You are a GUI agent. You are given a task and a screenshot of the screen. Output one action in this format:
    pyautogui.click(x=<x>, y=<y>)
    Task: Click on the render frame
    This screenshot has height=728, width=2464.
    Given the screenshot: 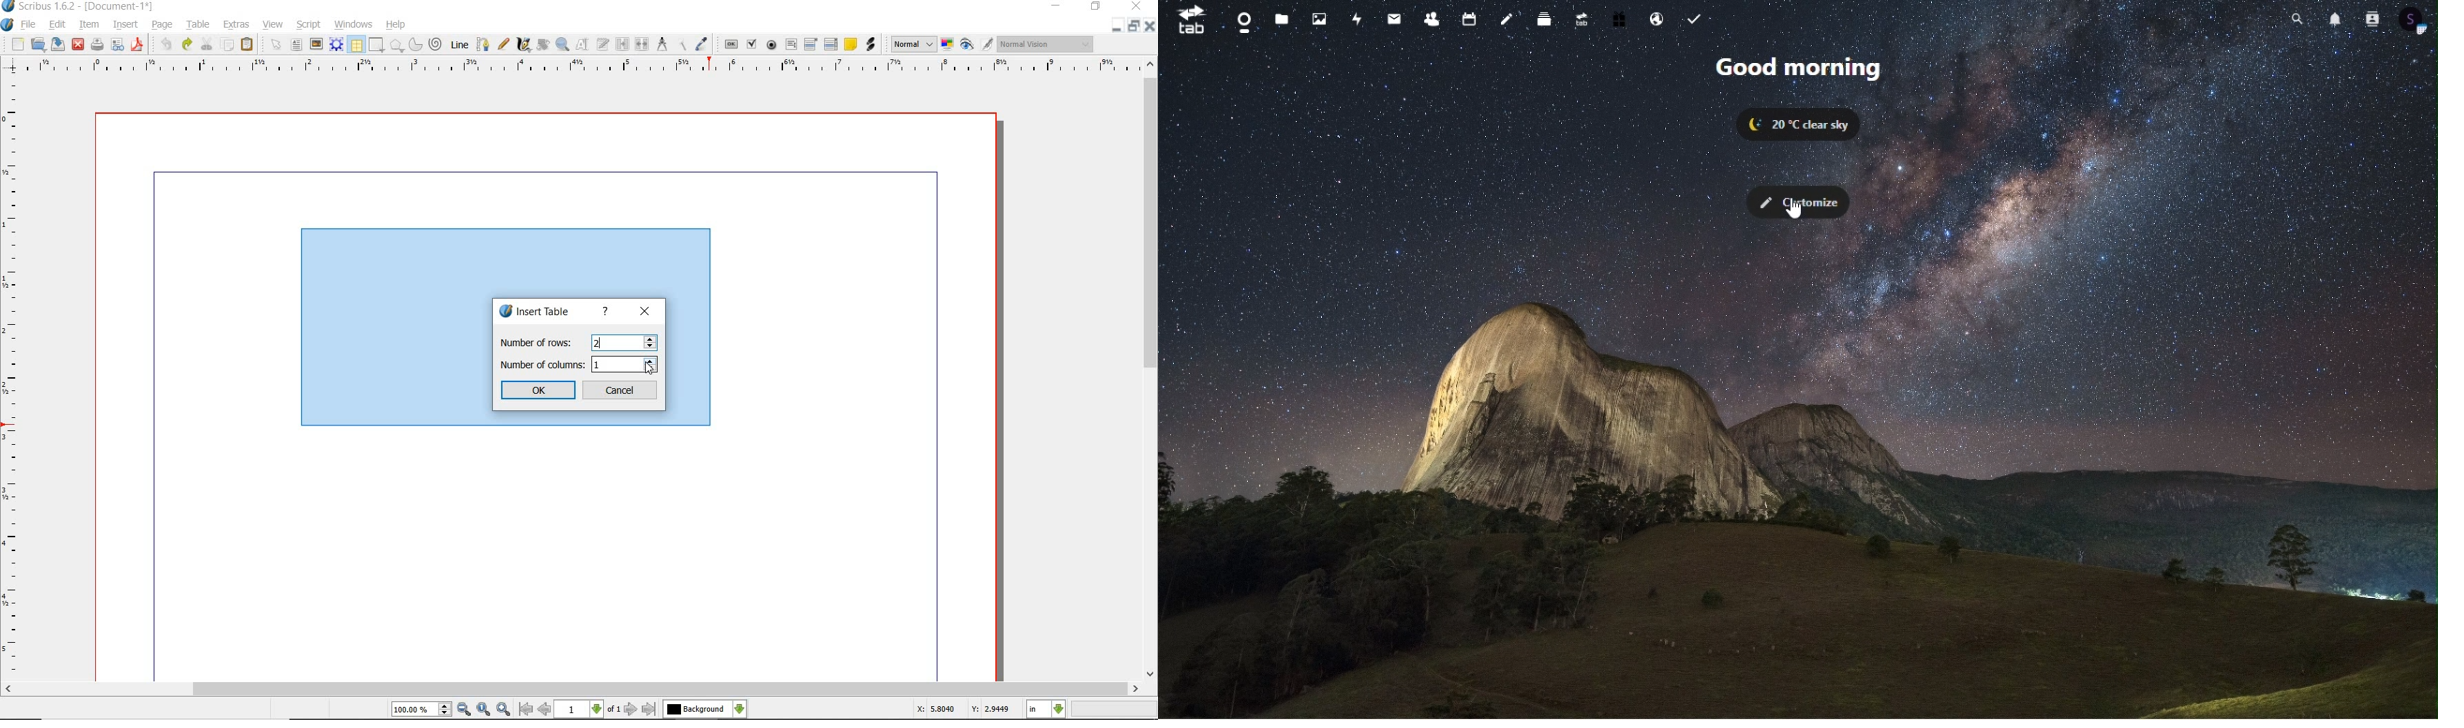 What is the action you would take?
    pyautogui.click(x=337, y=43)
    